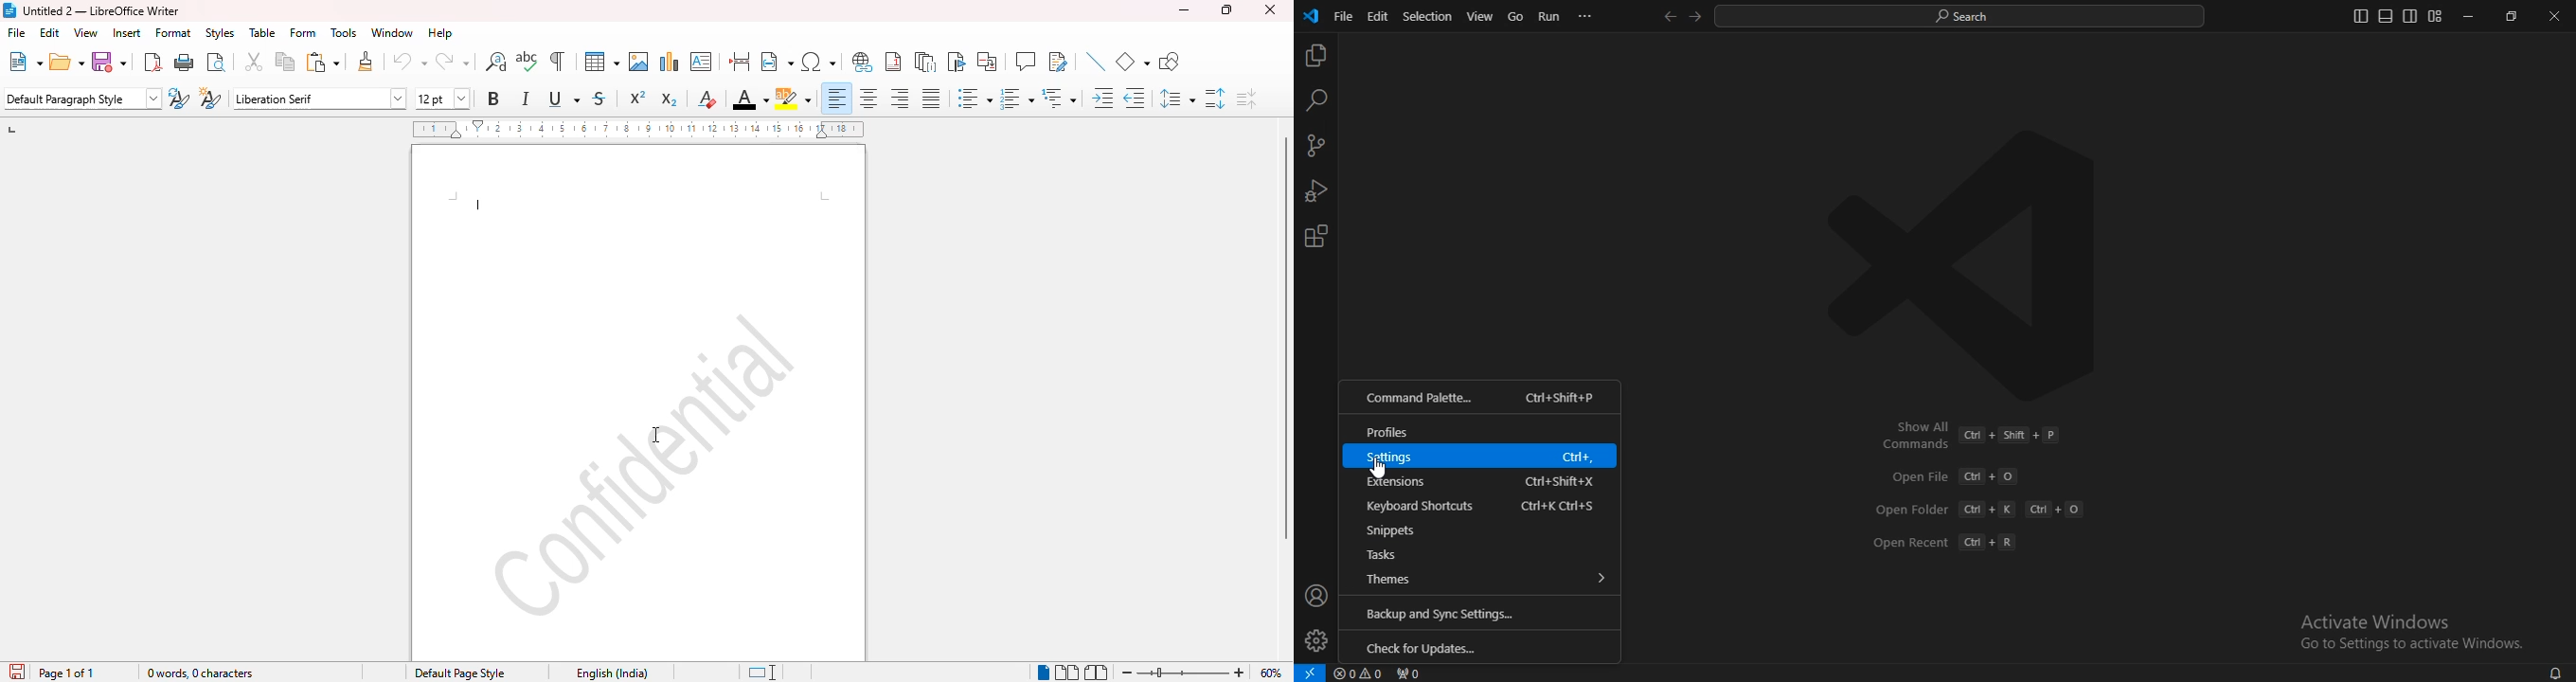  I want to click on search desktop, so click(1965, 17).